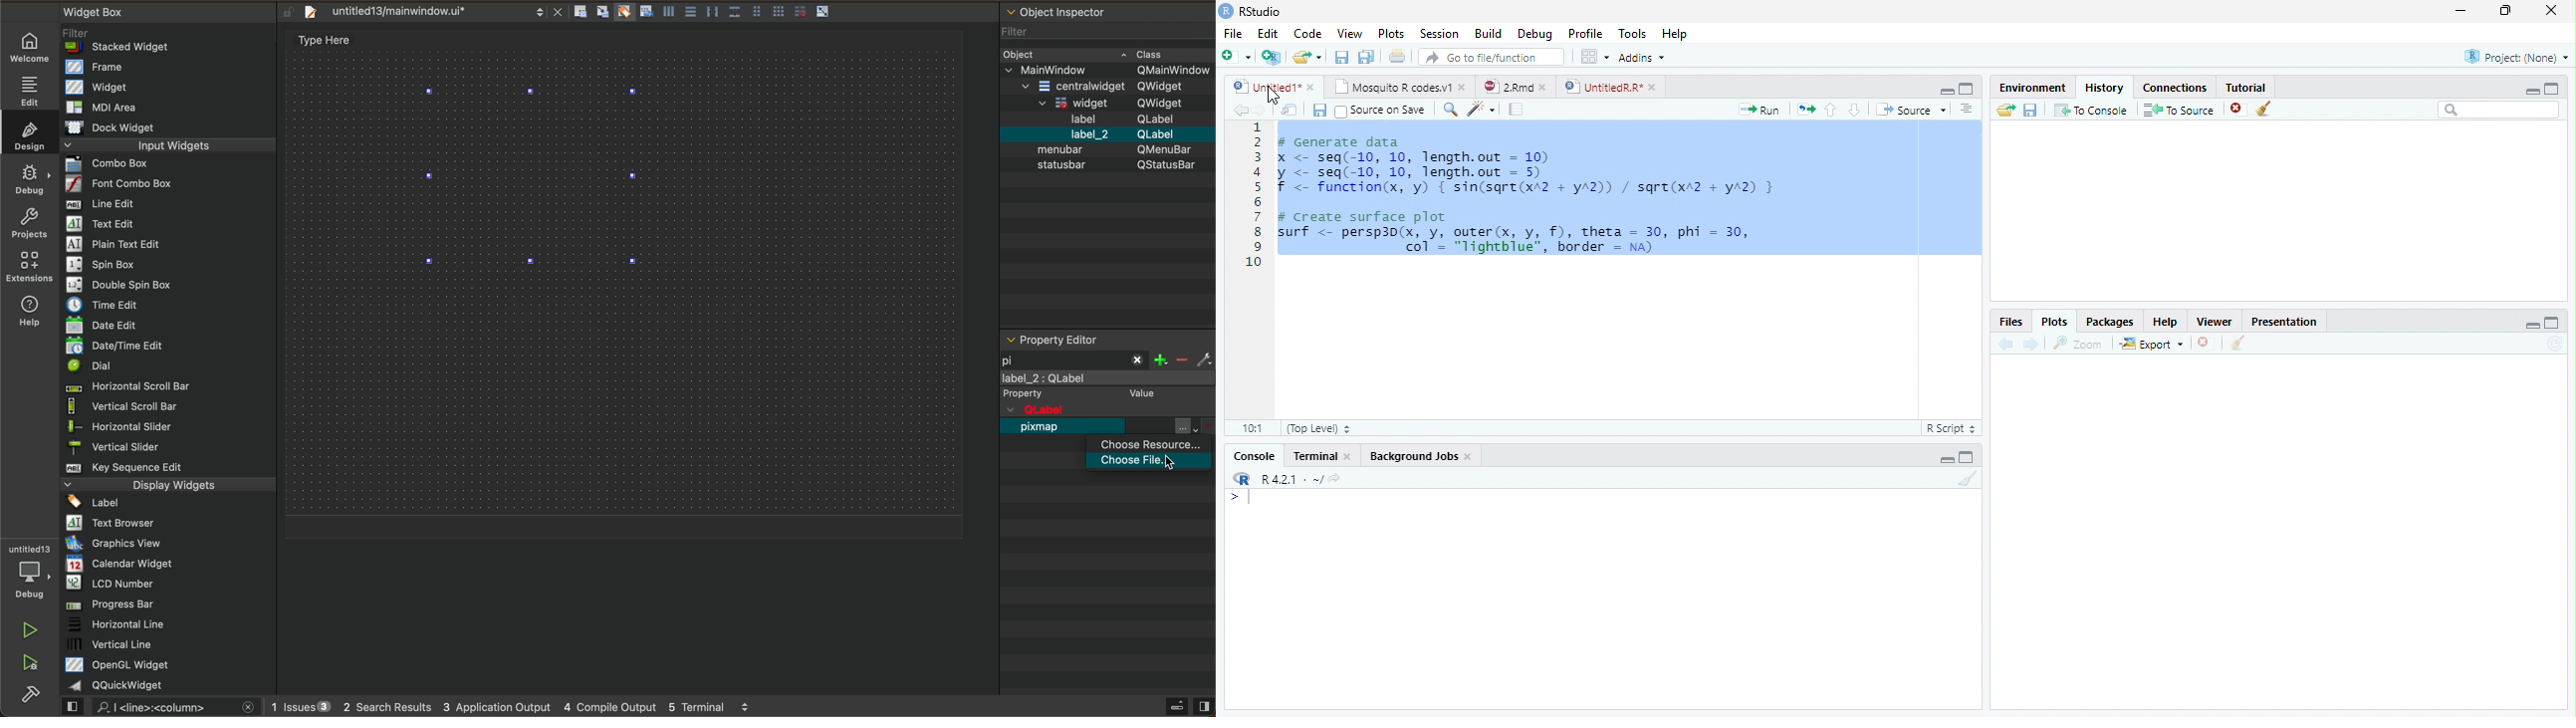 This screenshot has height=728, width=2576. Describe the element at coordinates (1390, 33) in the screenshot. I see `Plots` at that location.